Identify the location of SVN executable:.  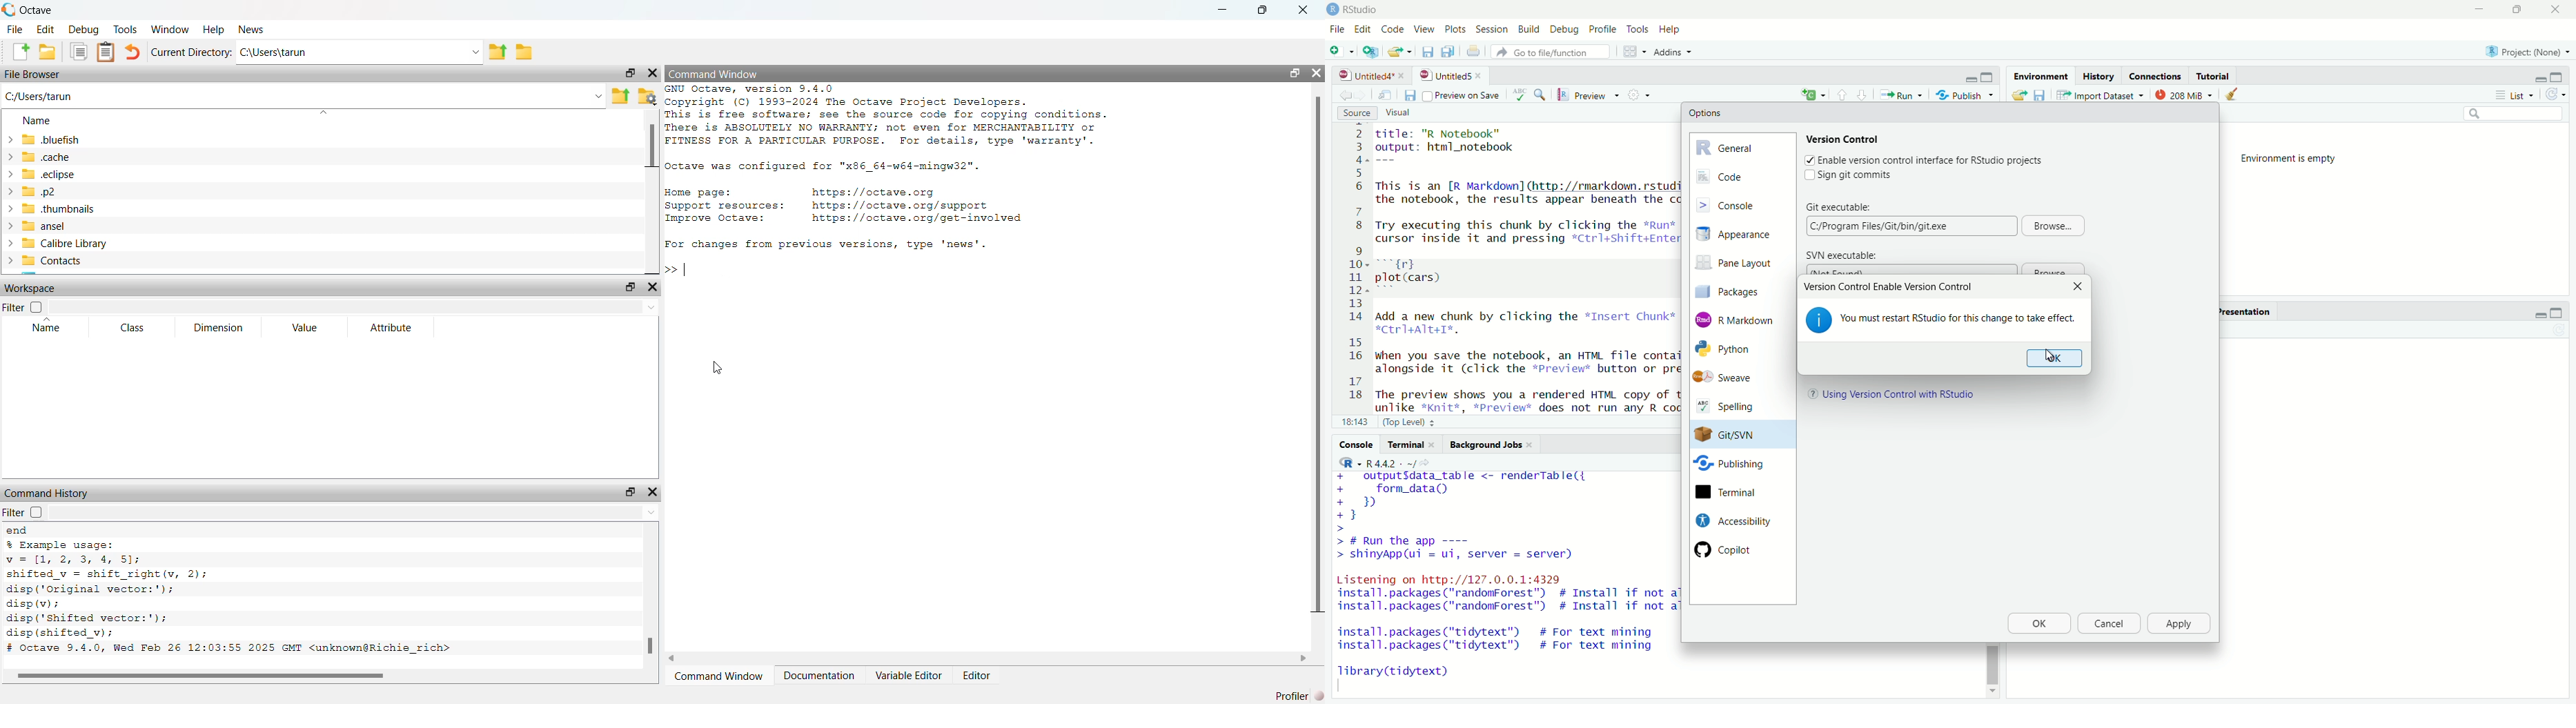
(1841, 256).